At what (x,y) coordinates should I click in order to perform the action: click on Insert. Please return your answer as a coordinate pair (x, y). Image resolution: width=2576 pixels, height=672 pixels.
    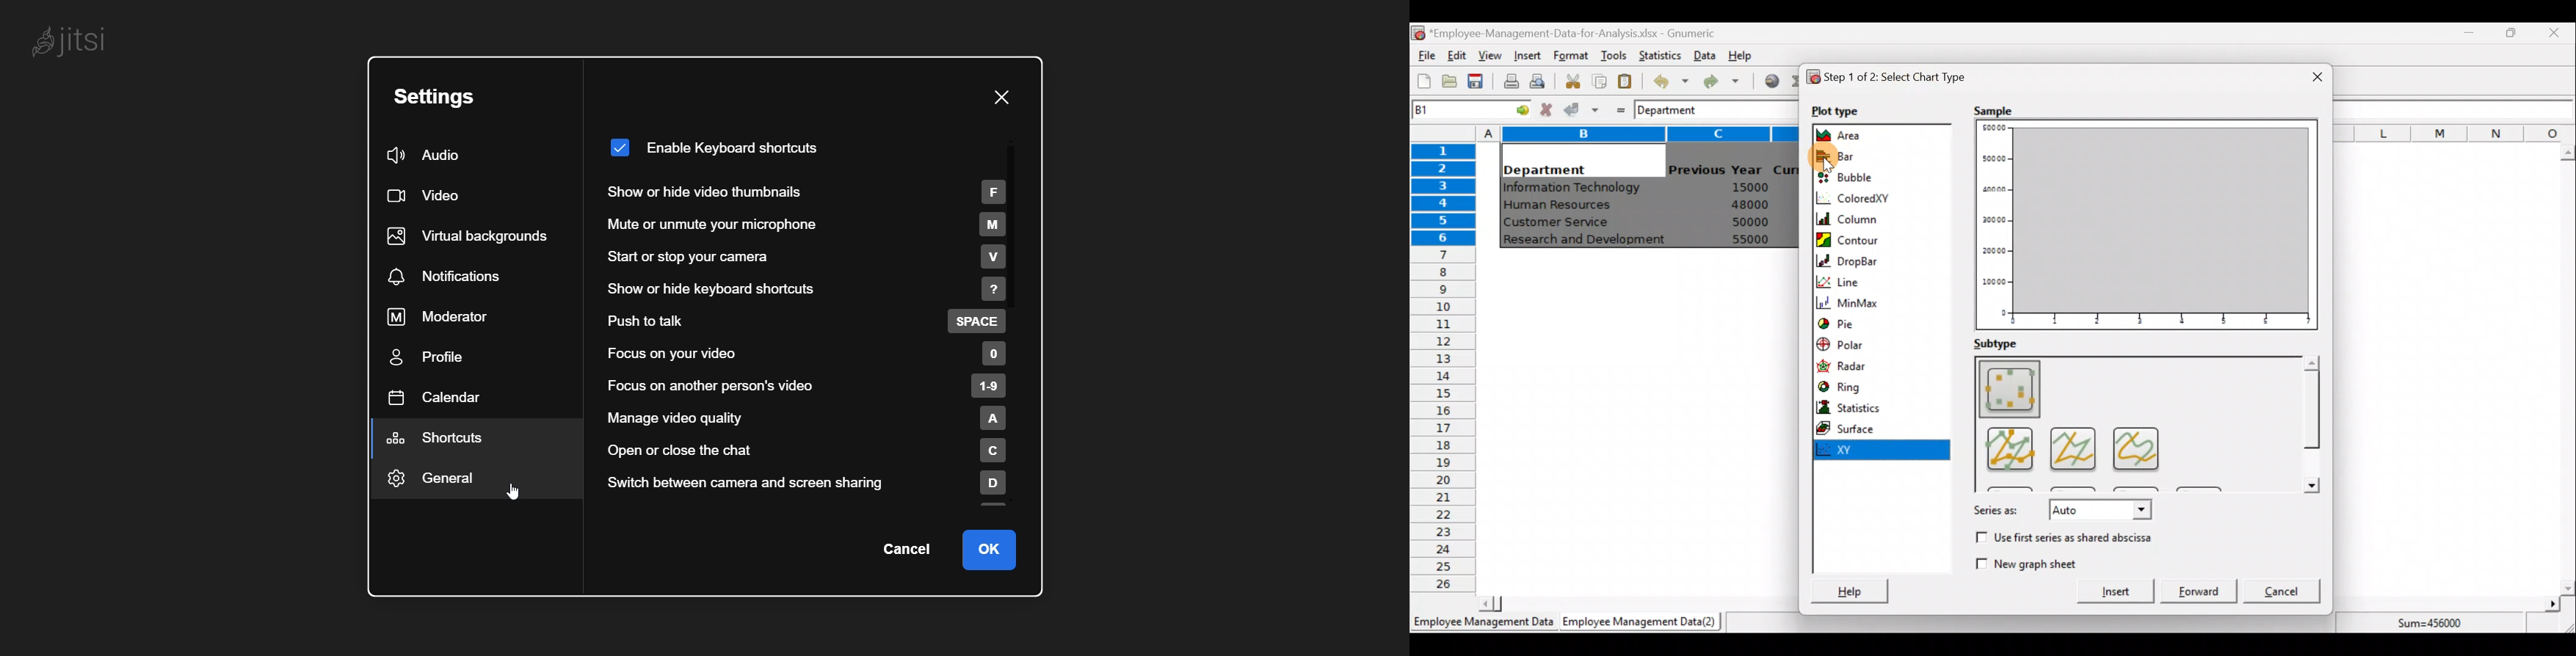
    Looking at the image, I should click on (2121, 589).